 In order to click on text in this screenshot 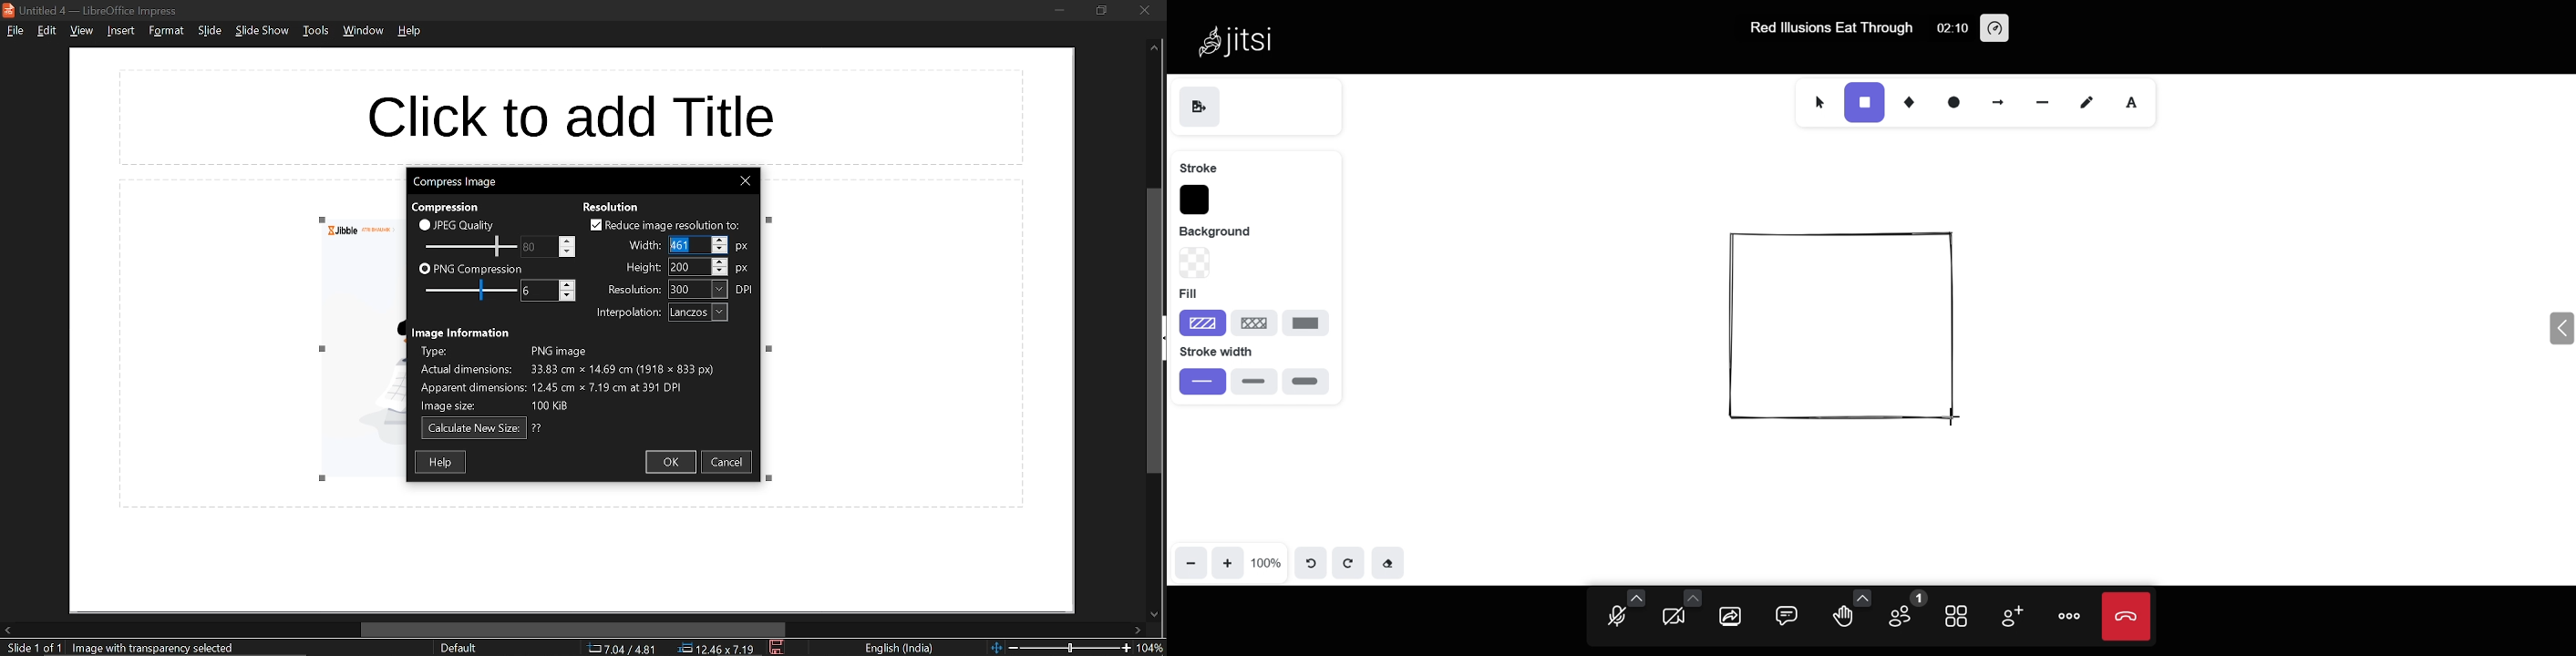, I will do `click(644, 268)`.